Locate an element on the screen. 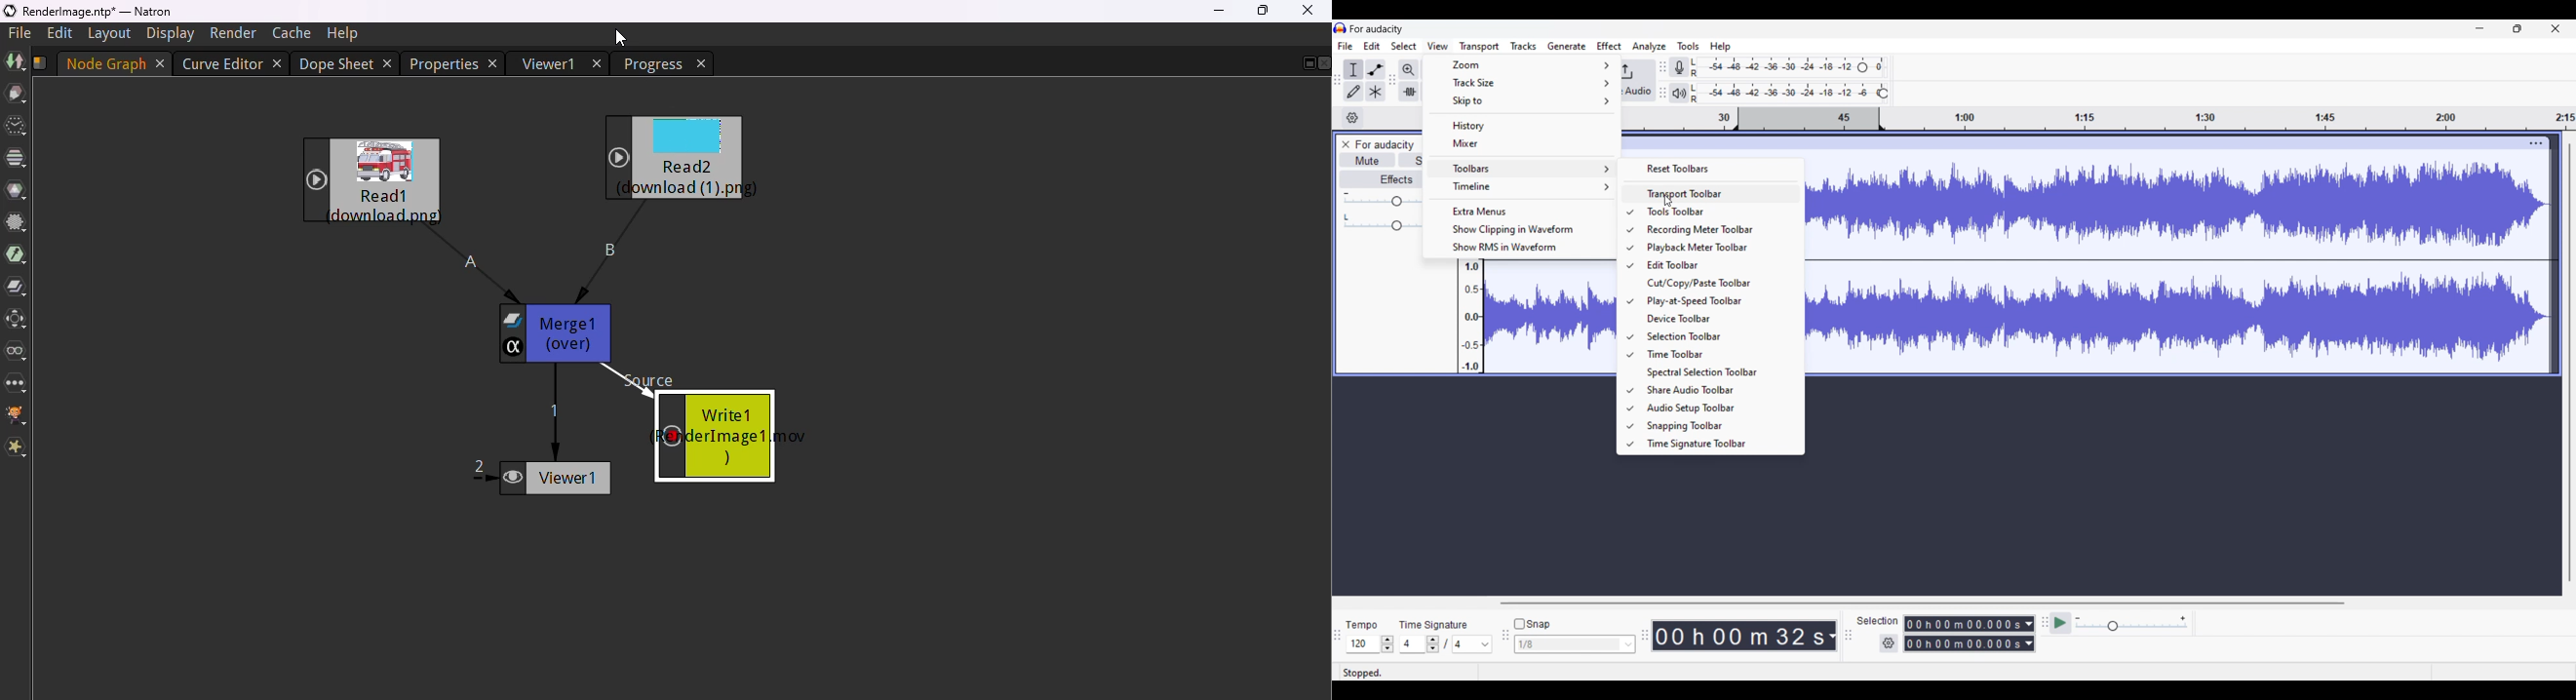 This screenshot has height=700, width=2576. Track size options is located at coordinates (1523, 82).